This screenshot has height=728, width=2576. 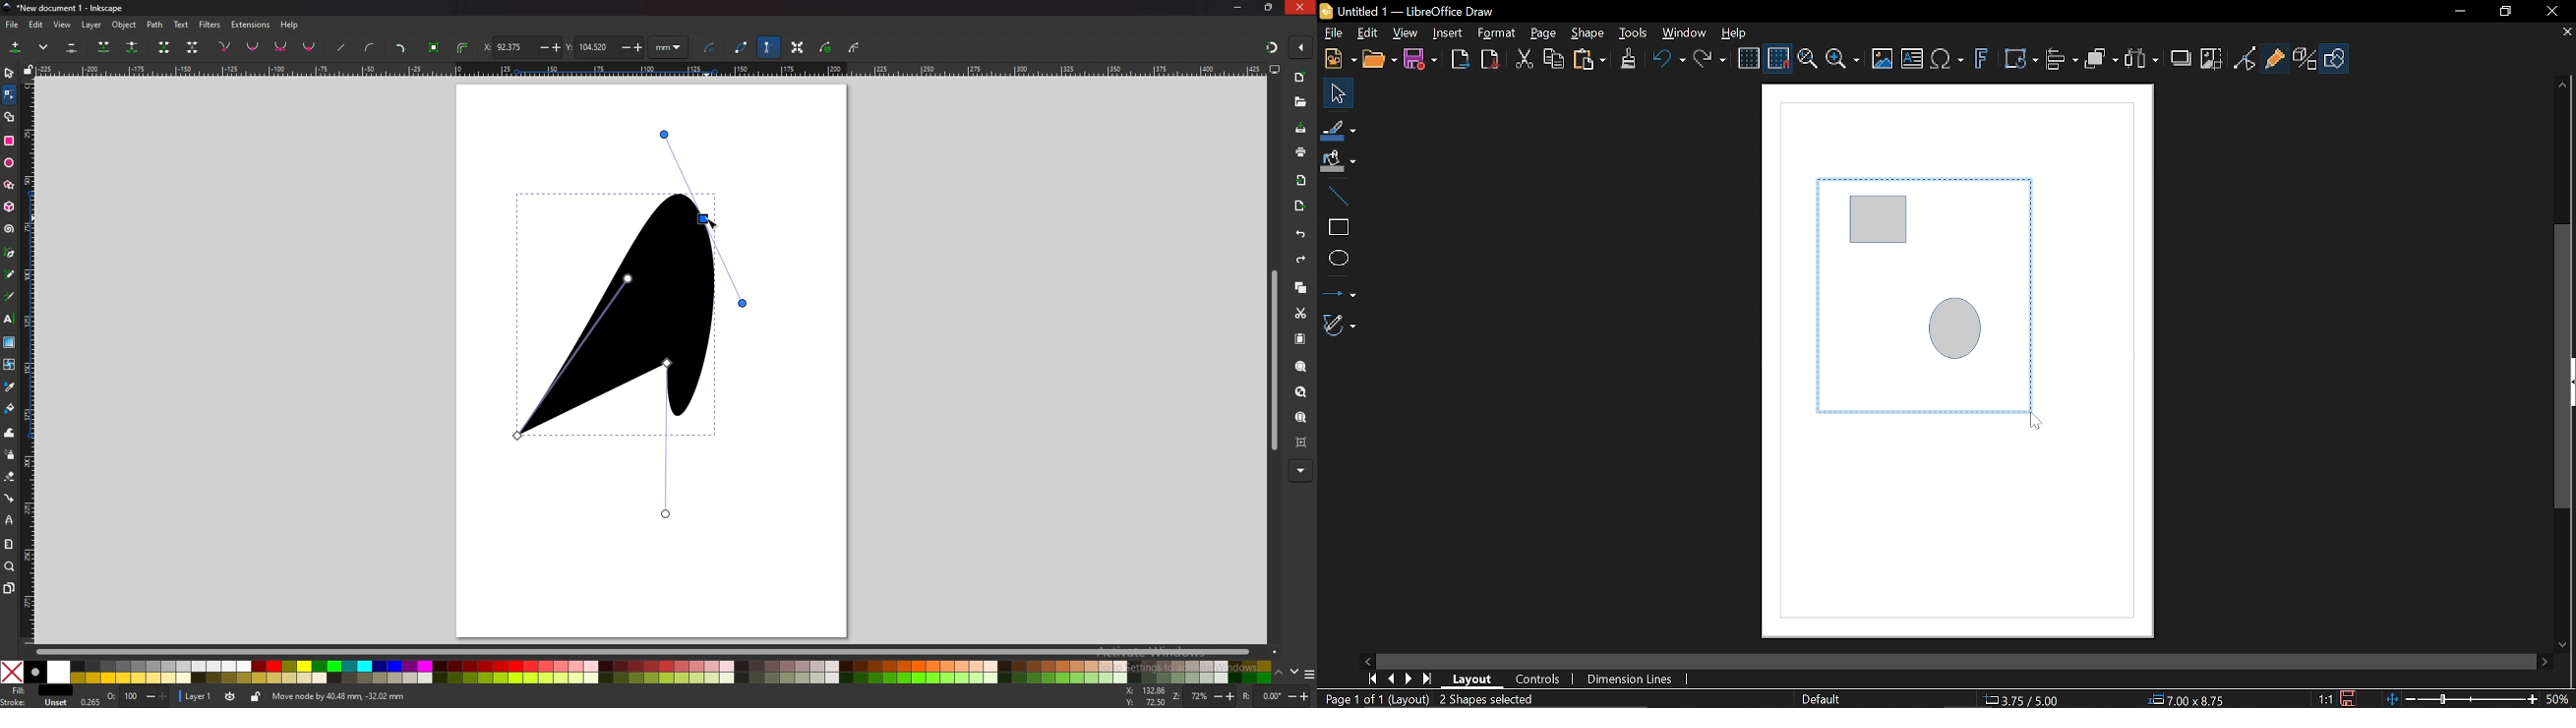 What do you see at coordinates (1274, 361) in the screenshot?
I see `scroll bar` at bounding box center [1274, 361].